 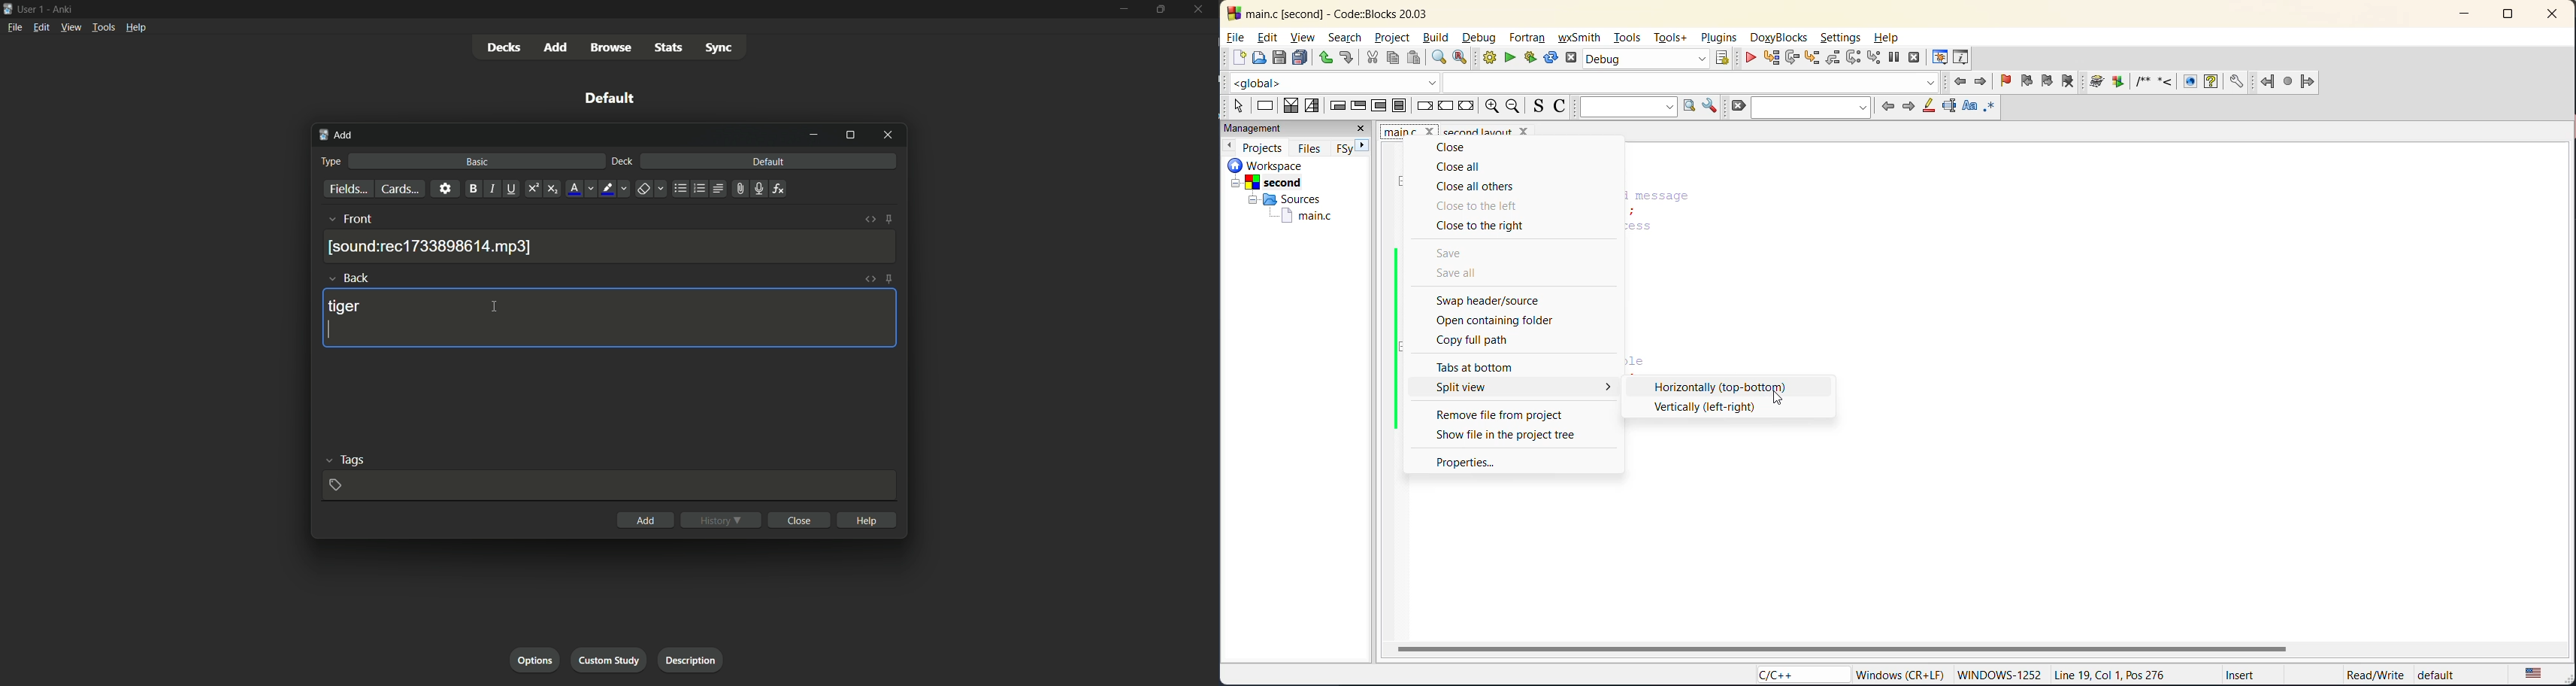 I want to click on history, so click(x=721, y=520).